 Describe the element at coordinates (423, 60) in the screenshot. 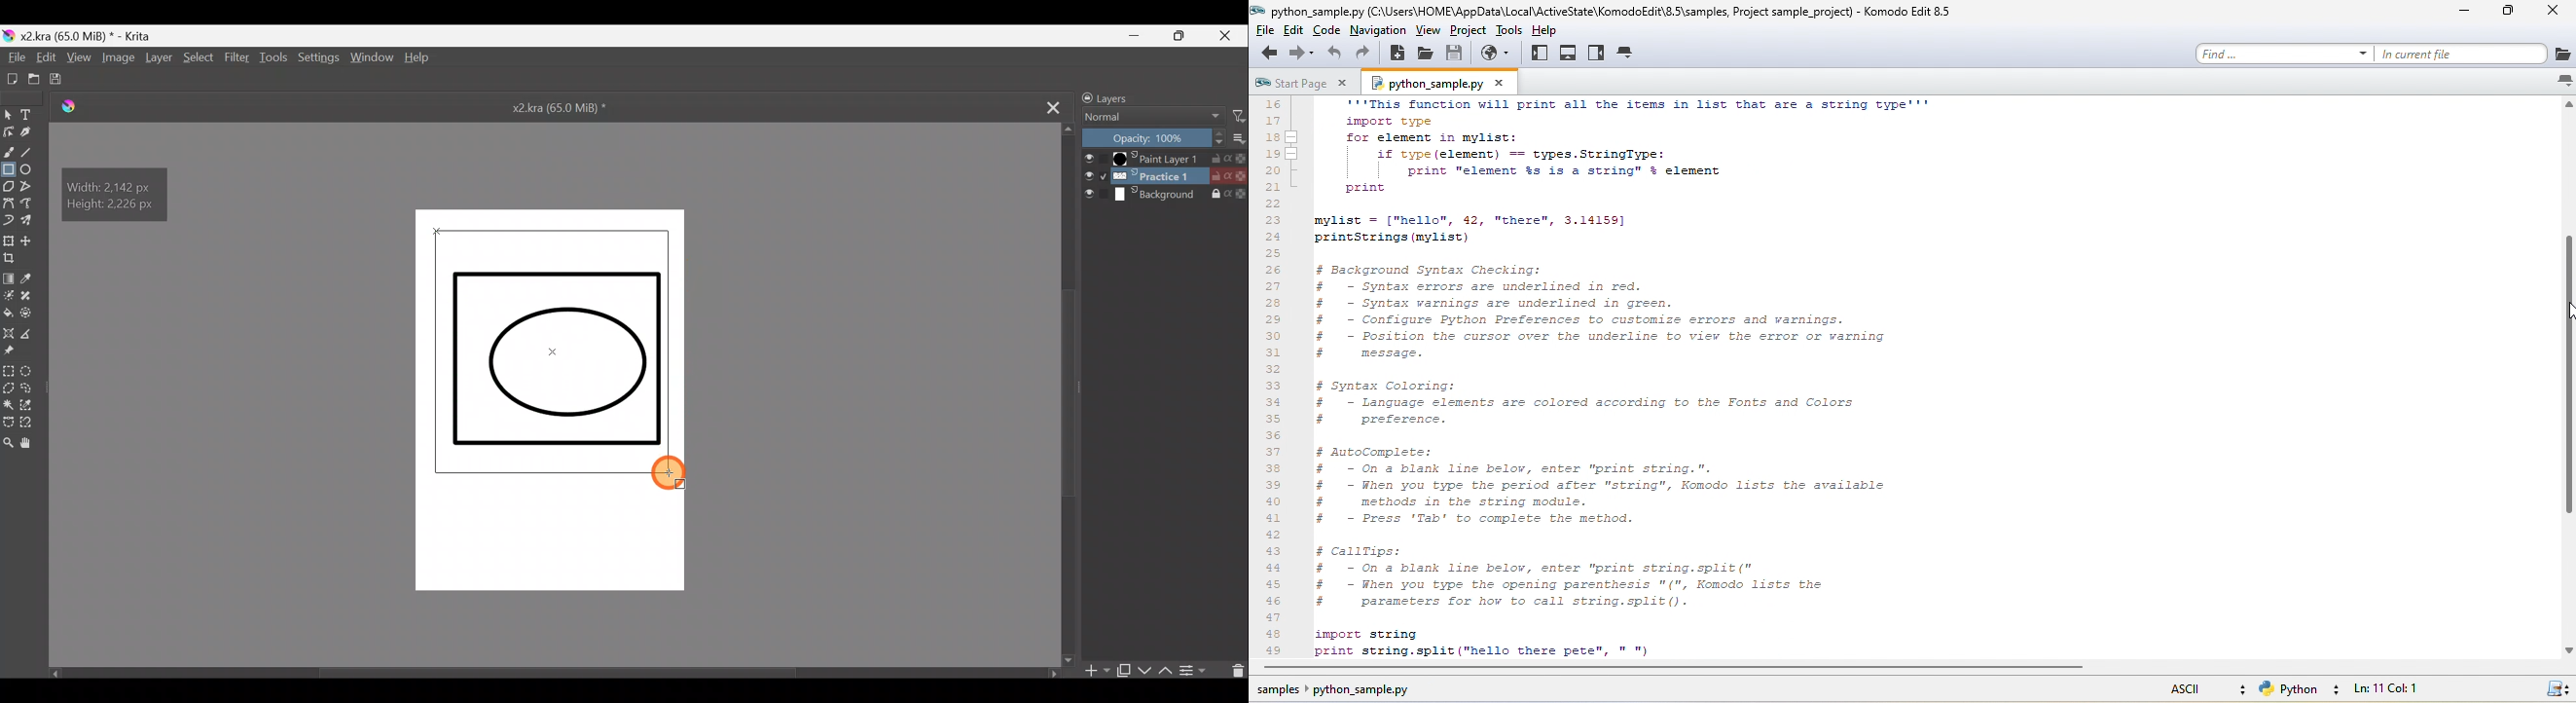

I see `Help` at that location.